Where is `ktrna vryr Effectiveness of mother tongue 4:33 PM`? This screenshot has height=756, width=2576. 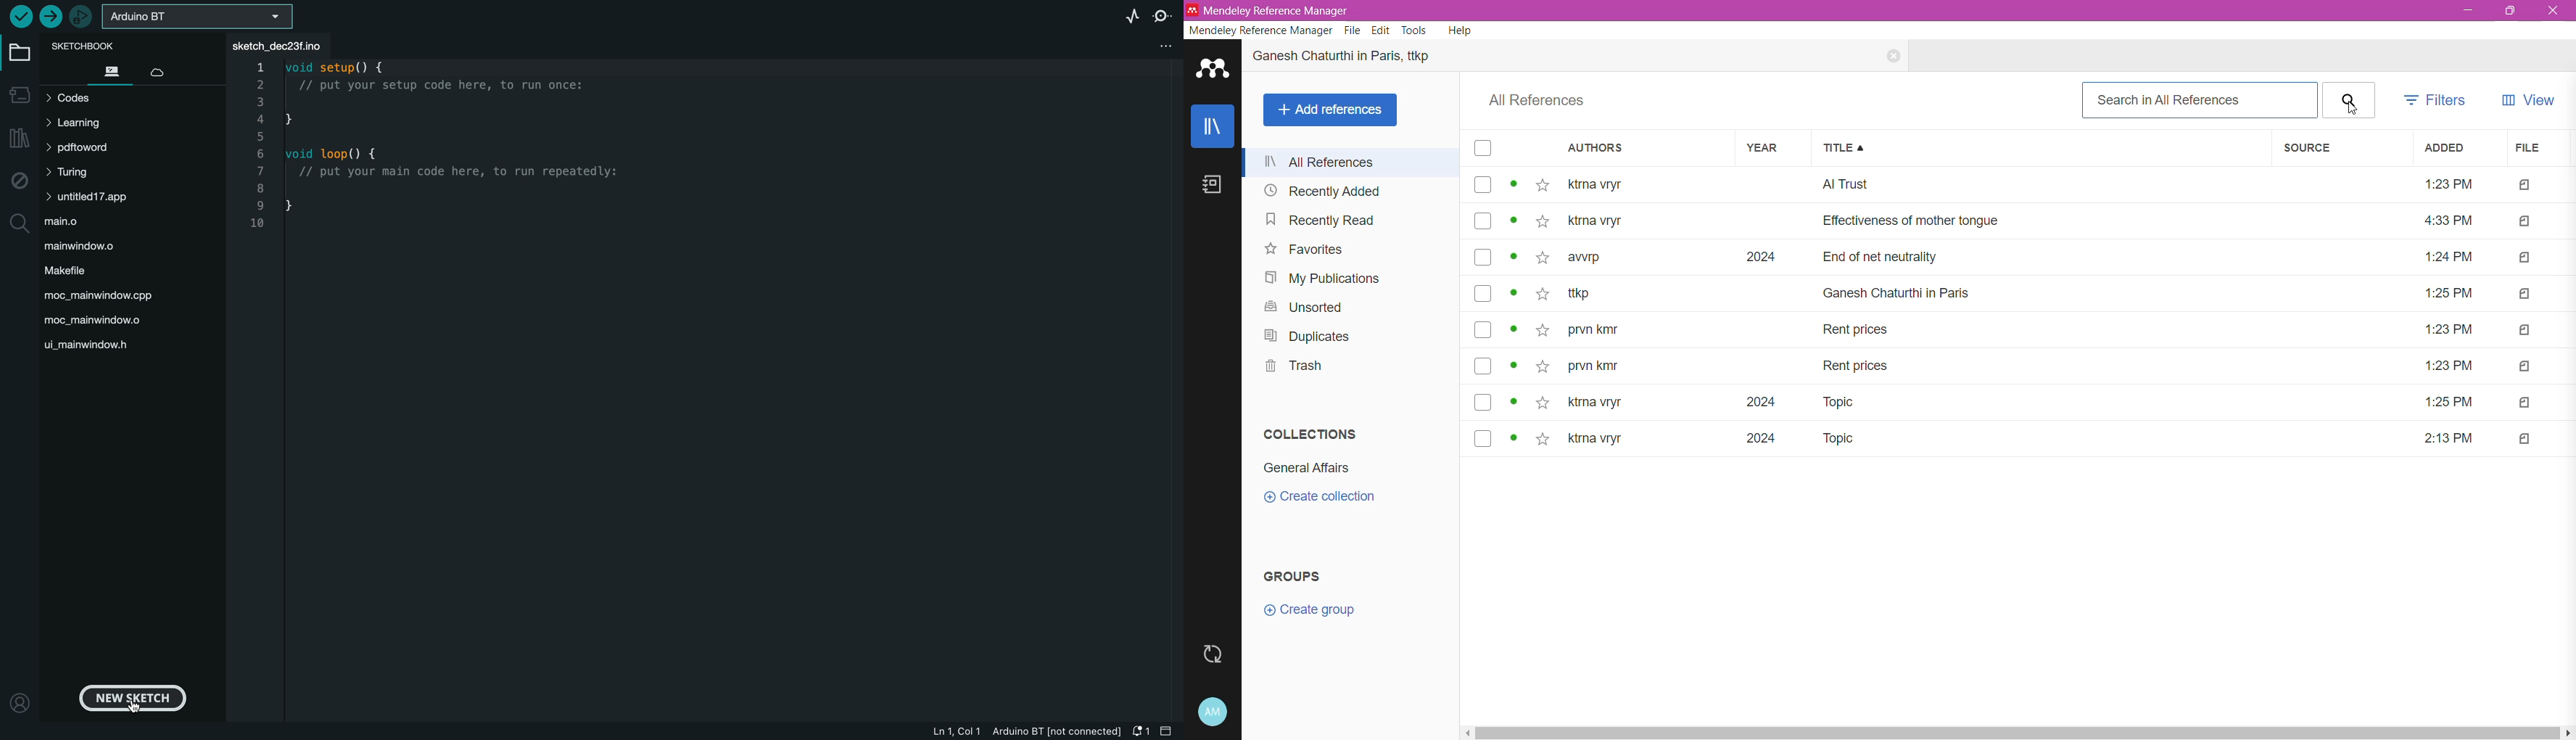
ktrna vryr Effectiveness of mother tongue 4:33 PM is located at coordinates (2022, 221).